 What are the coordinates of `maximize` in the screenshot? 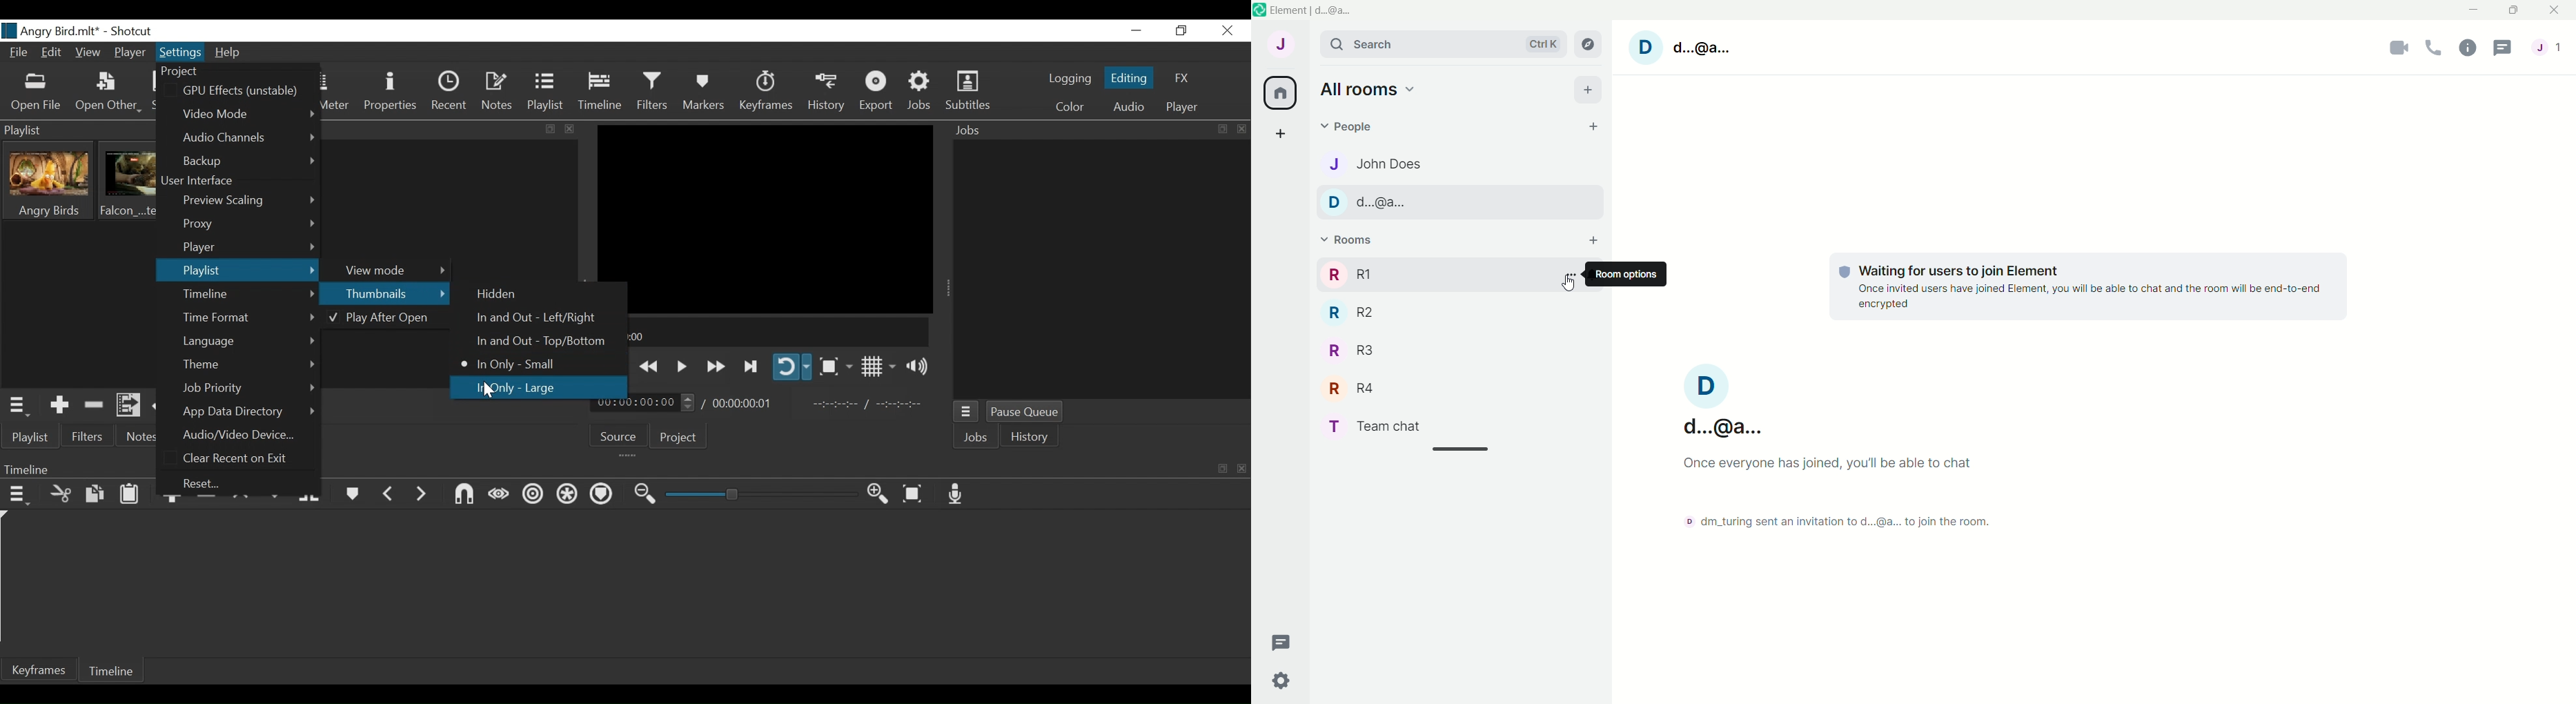 It's located at (1222, 467).